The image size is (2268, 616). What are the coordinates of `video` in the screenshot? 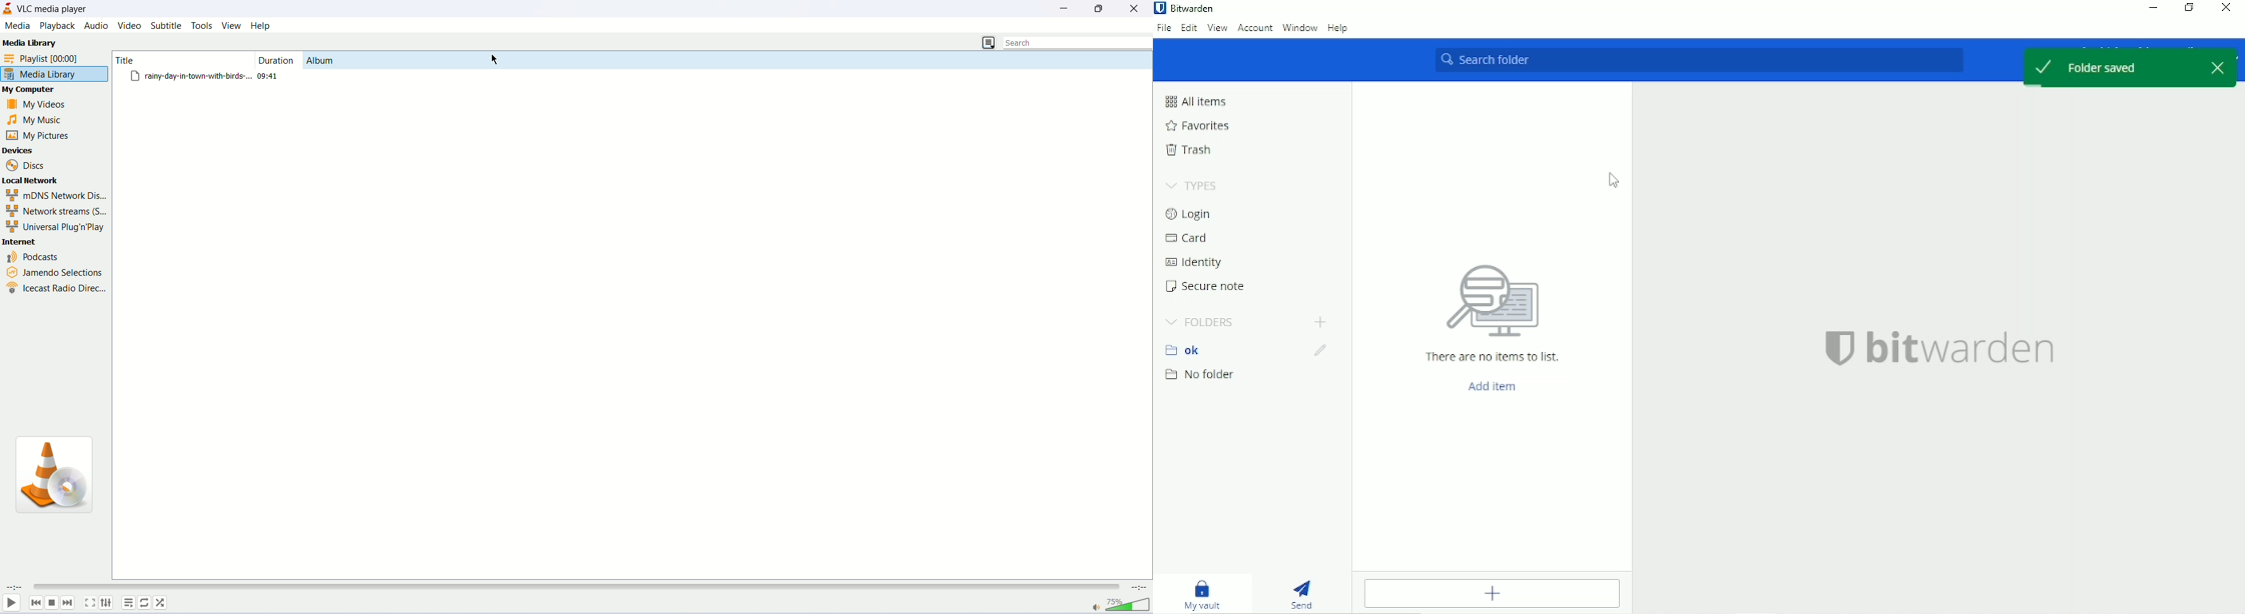 It's located at (128, 25).